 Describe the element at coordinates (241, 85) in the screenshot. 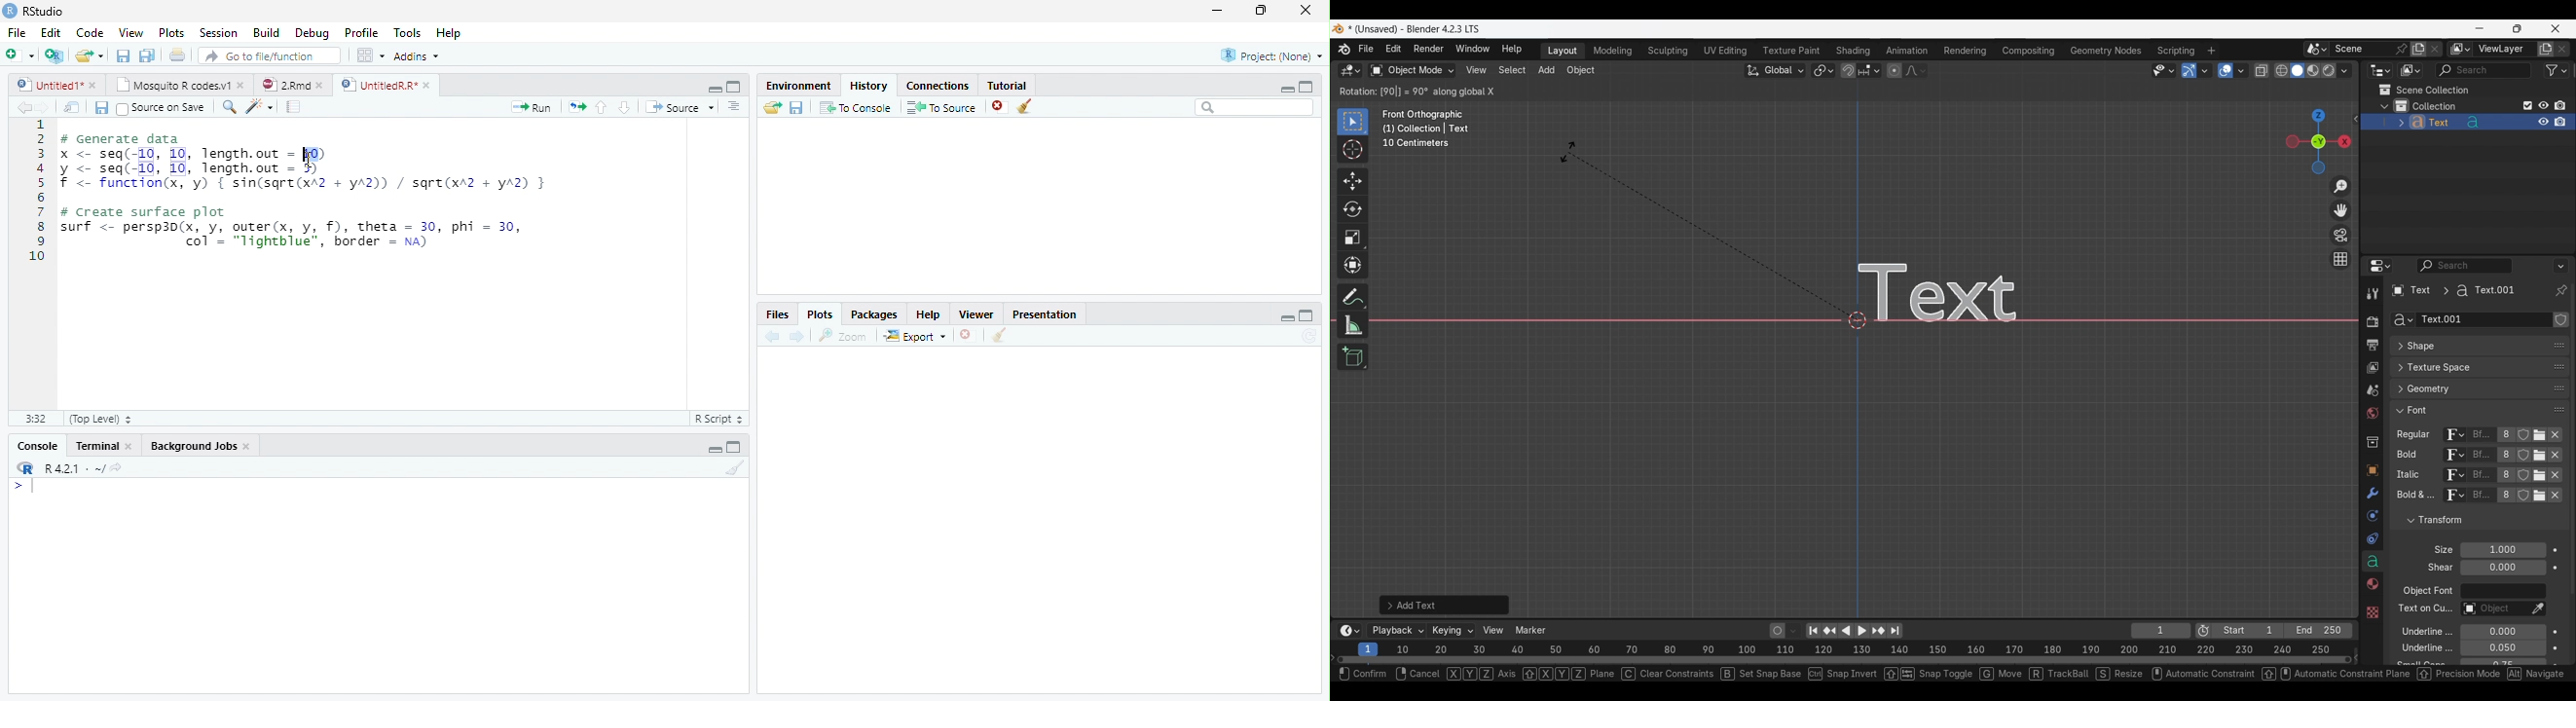

I see `close` at that location.